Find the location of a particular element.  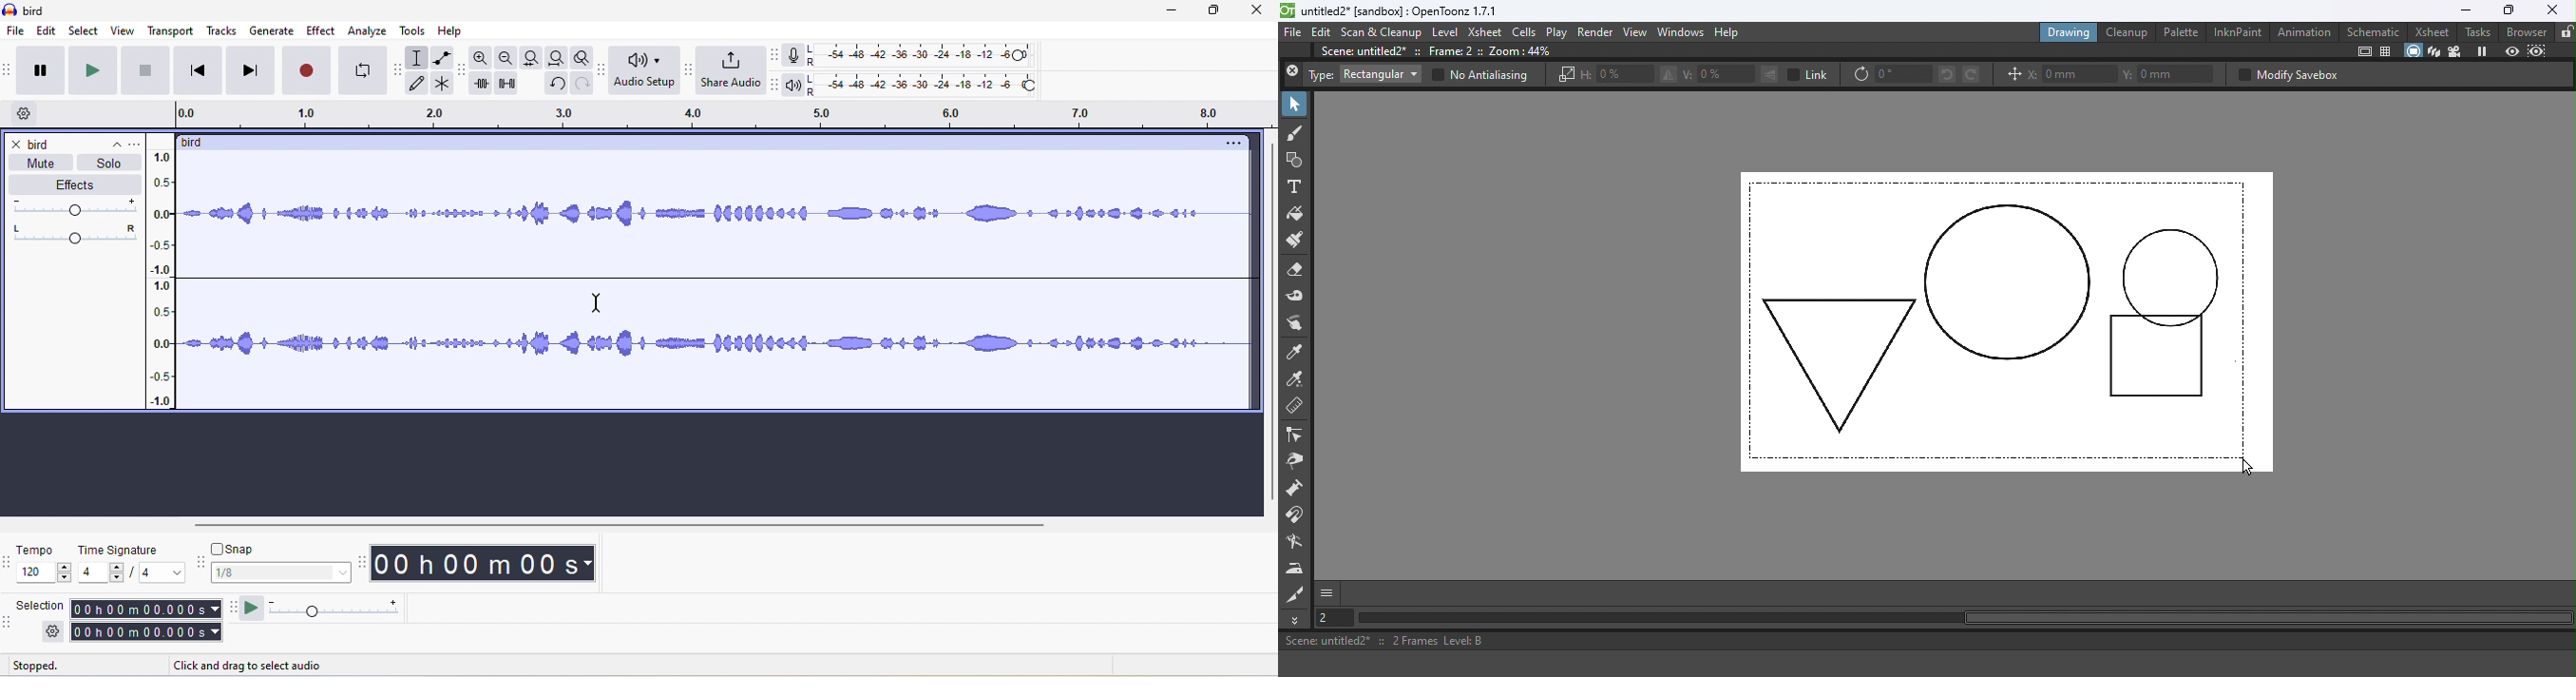

playback level is located at coordinates (929, 86).